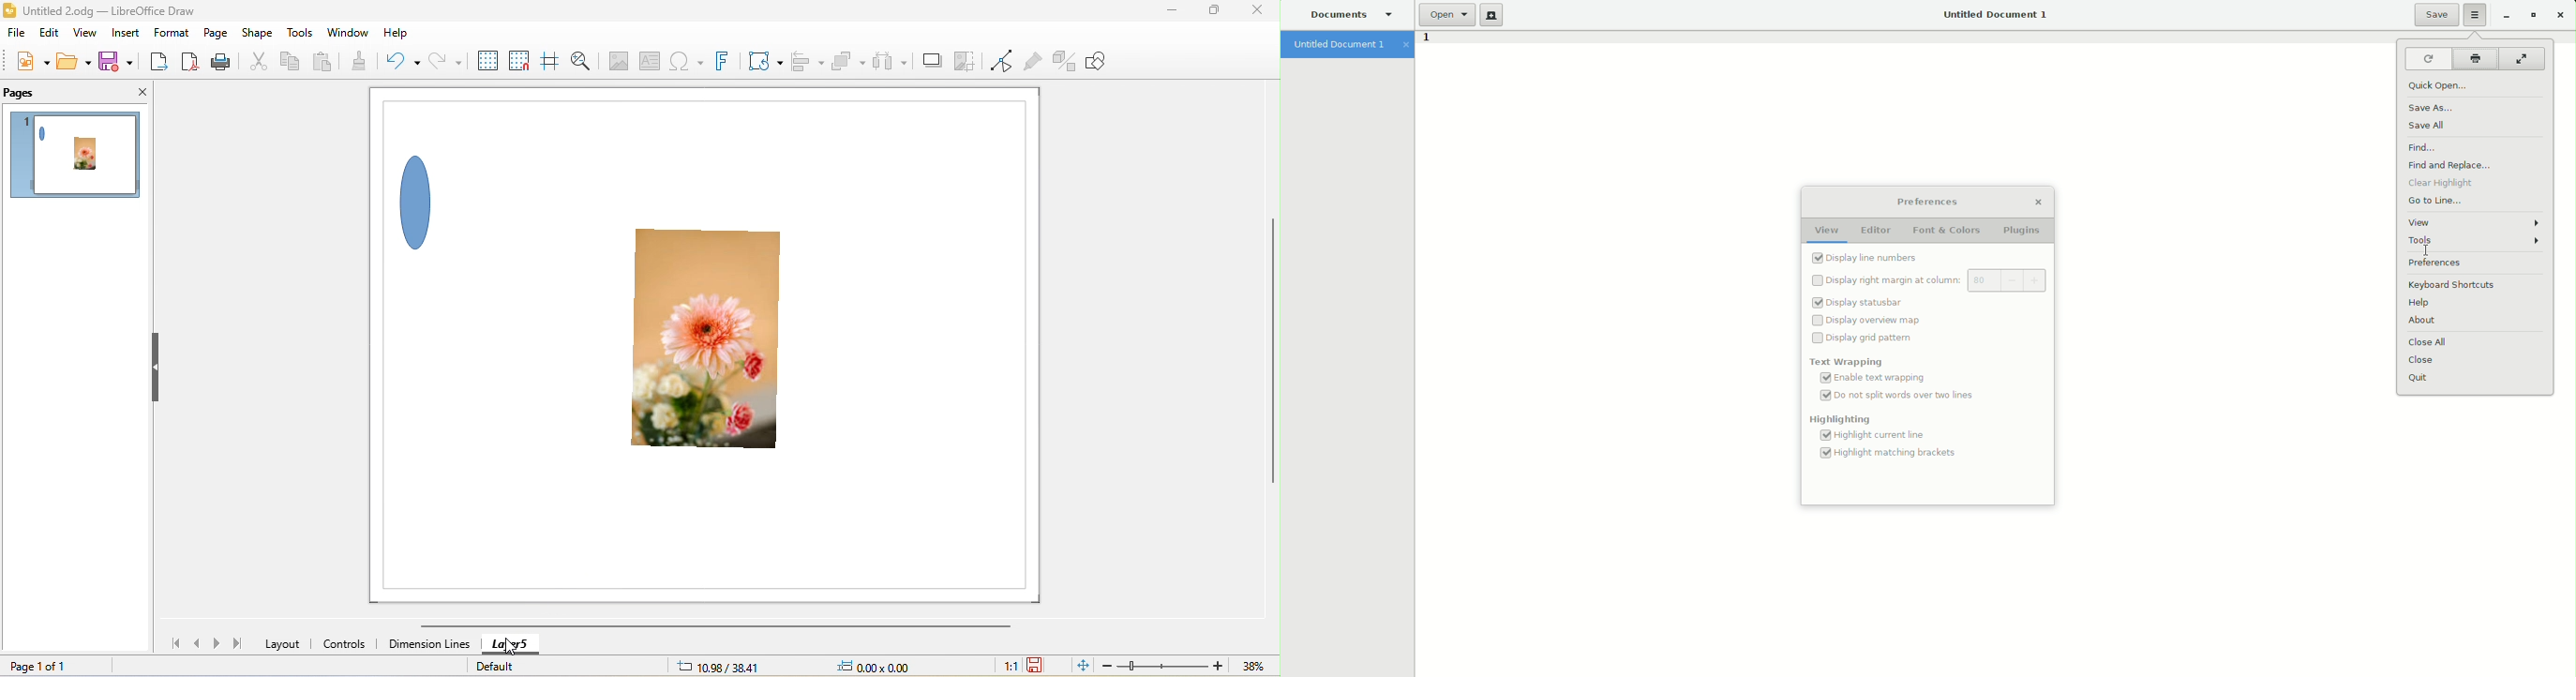  What do you see at coordinates (1253, 666) in the screenshot?
I see `zoom factor` at bounding box center [1253, 666].